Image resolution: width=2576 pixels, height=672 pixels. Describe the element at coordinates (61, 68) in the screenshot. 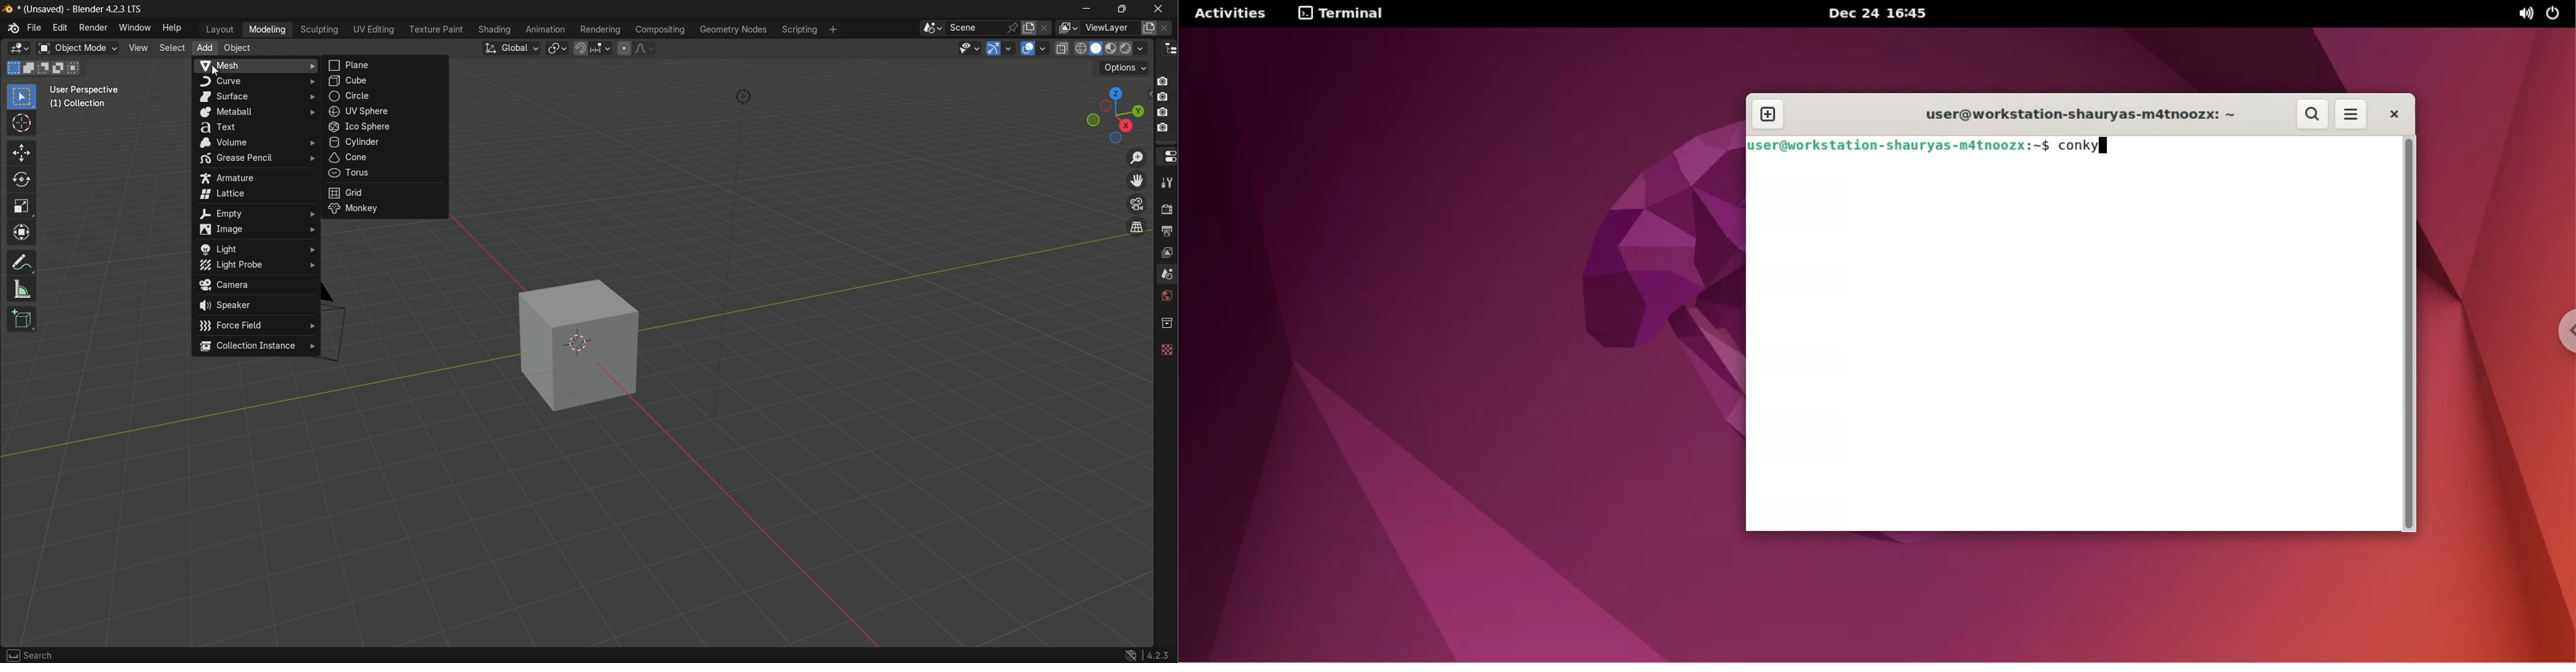

I see `invert existing selection` at that location.